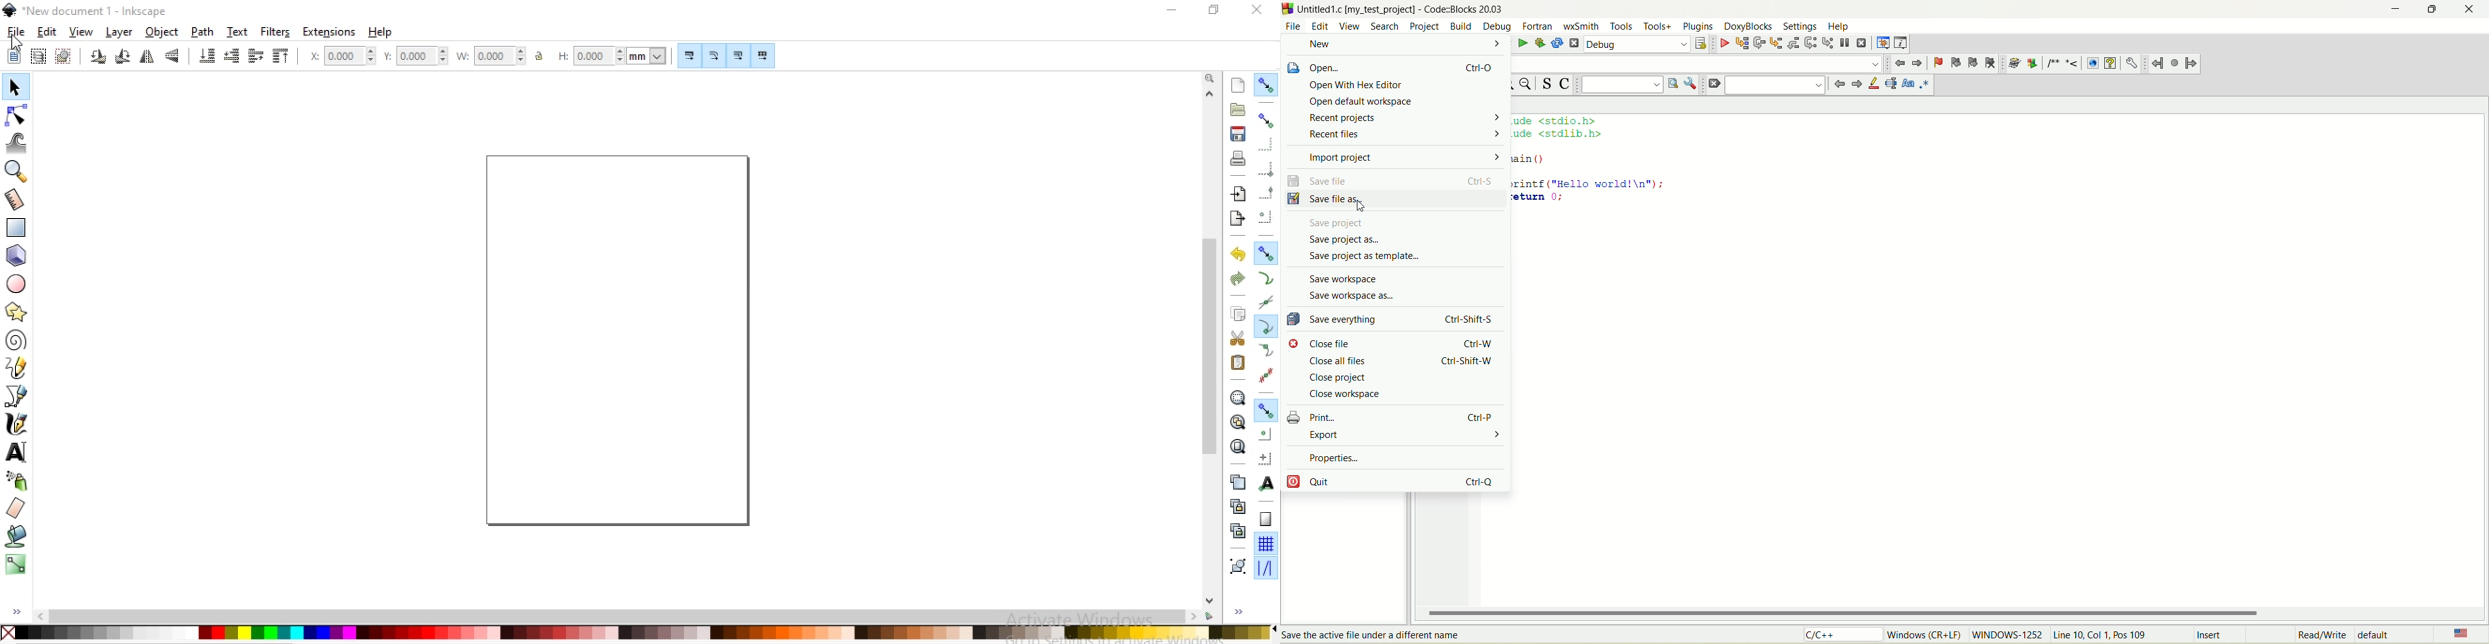  I want to click on horizontal scroll bar, so click(1954, 613).